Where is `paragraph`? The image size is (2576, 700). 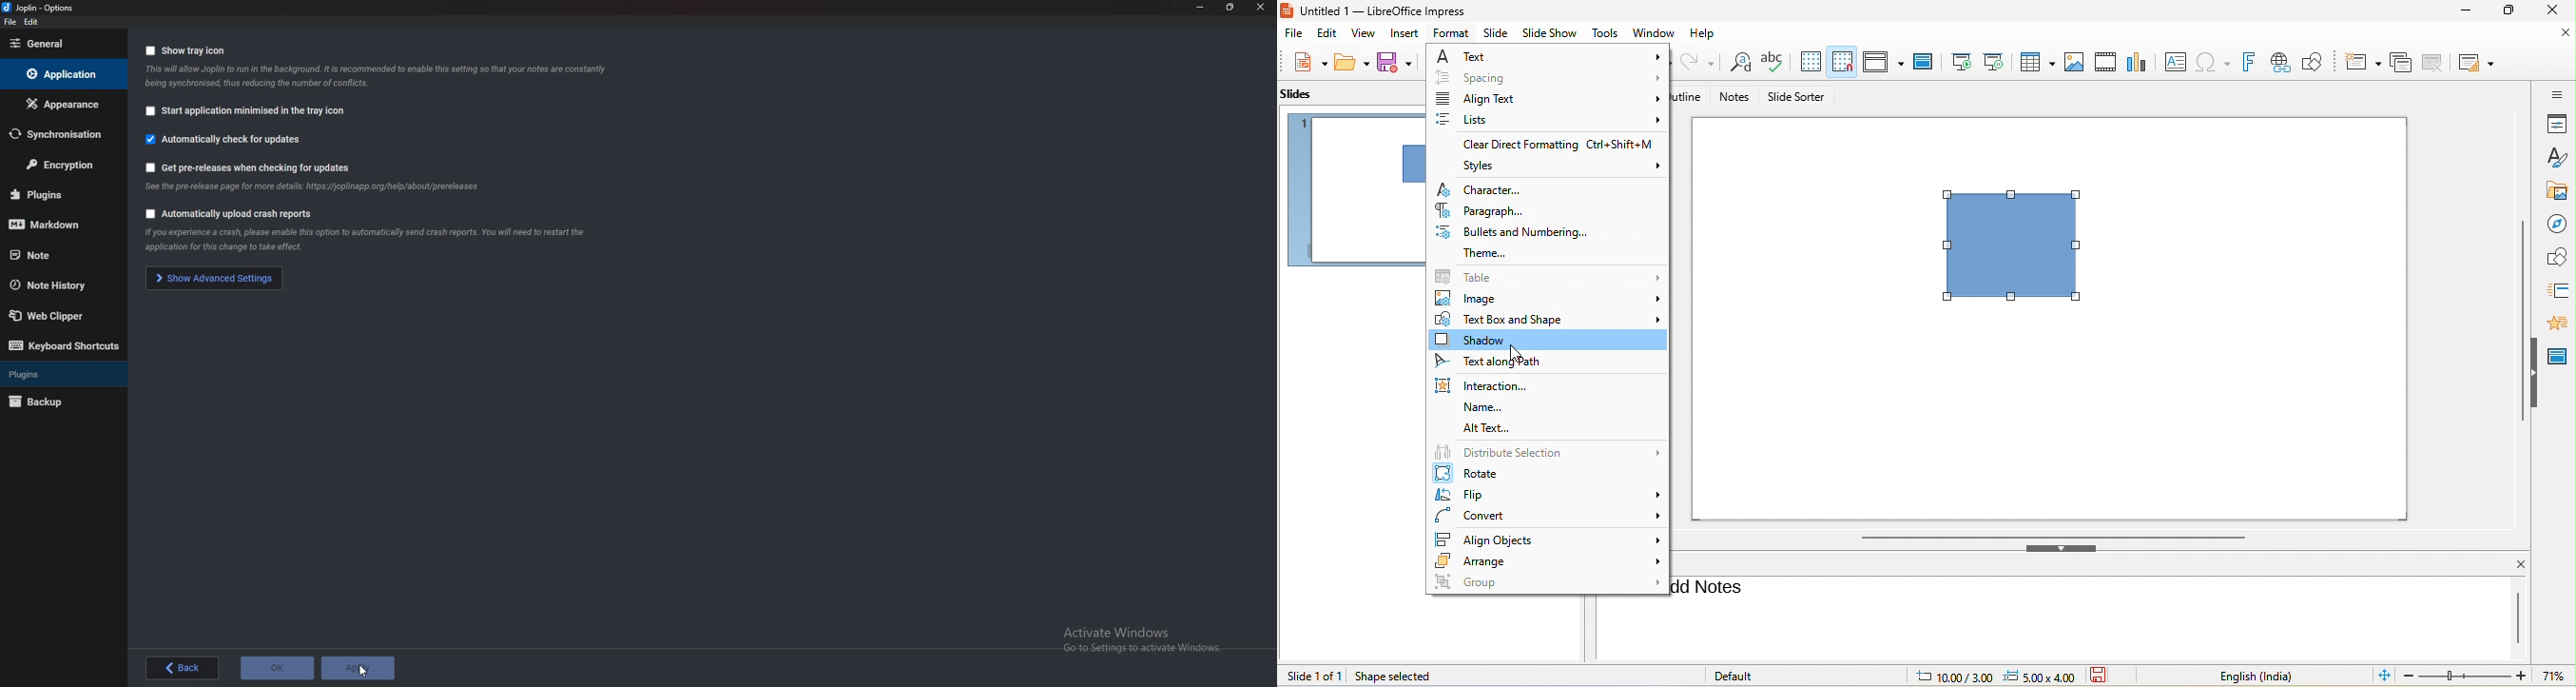 paragraph is located at coordinates (1489, 210).